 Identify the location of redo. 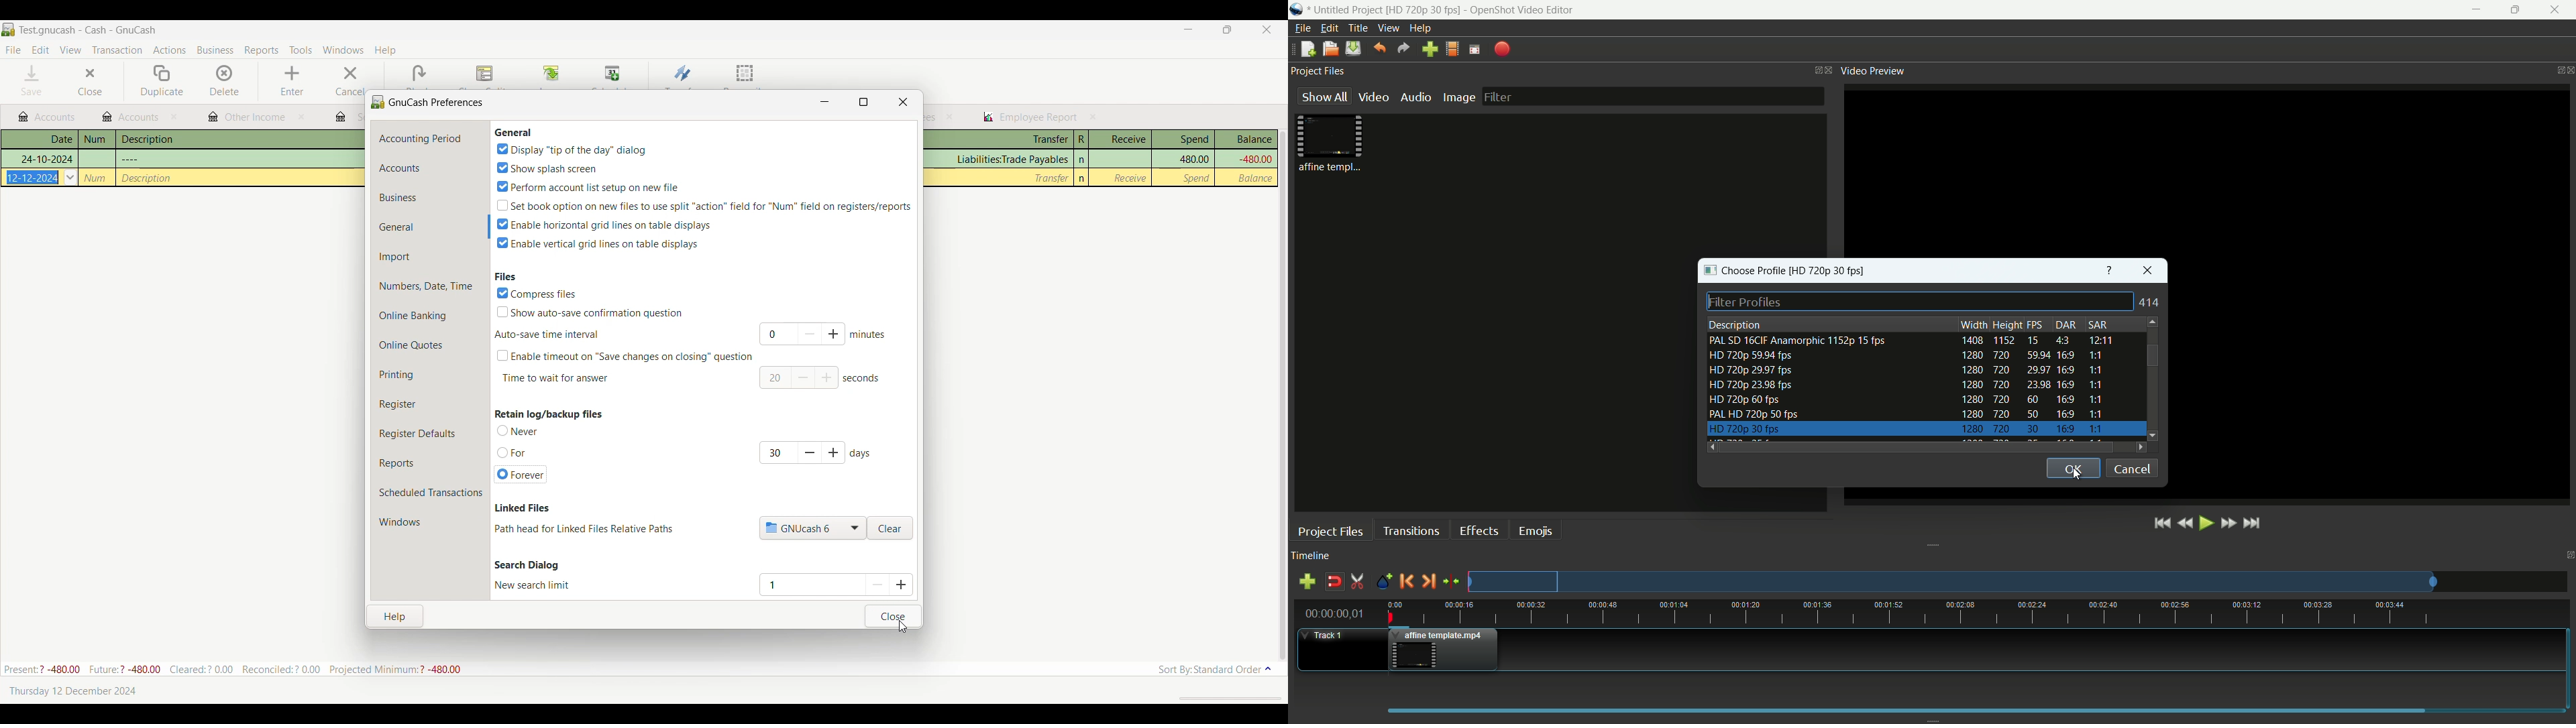
(1404, 48).